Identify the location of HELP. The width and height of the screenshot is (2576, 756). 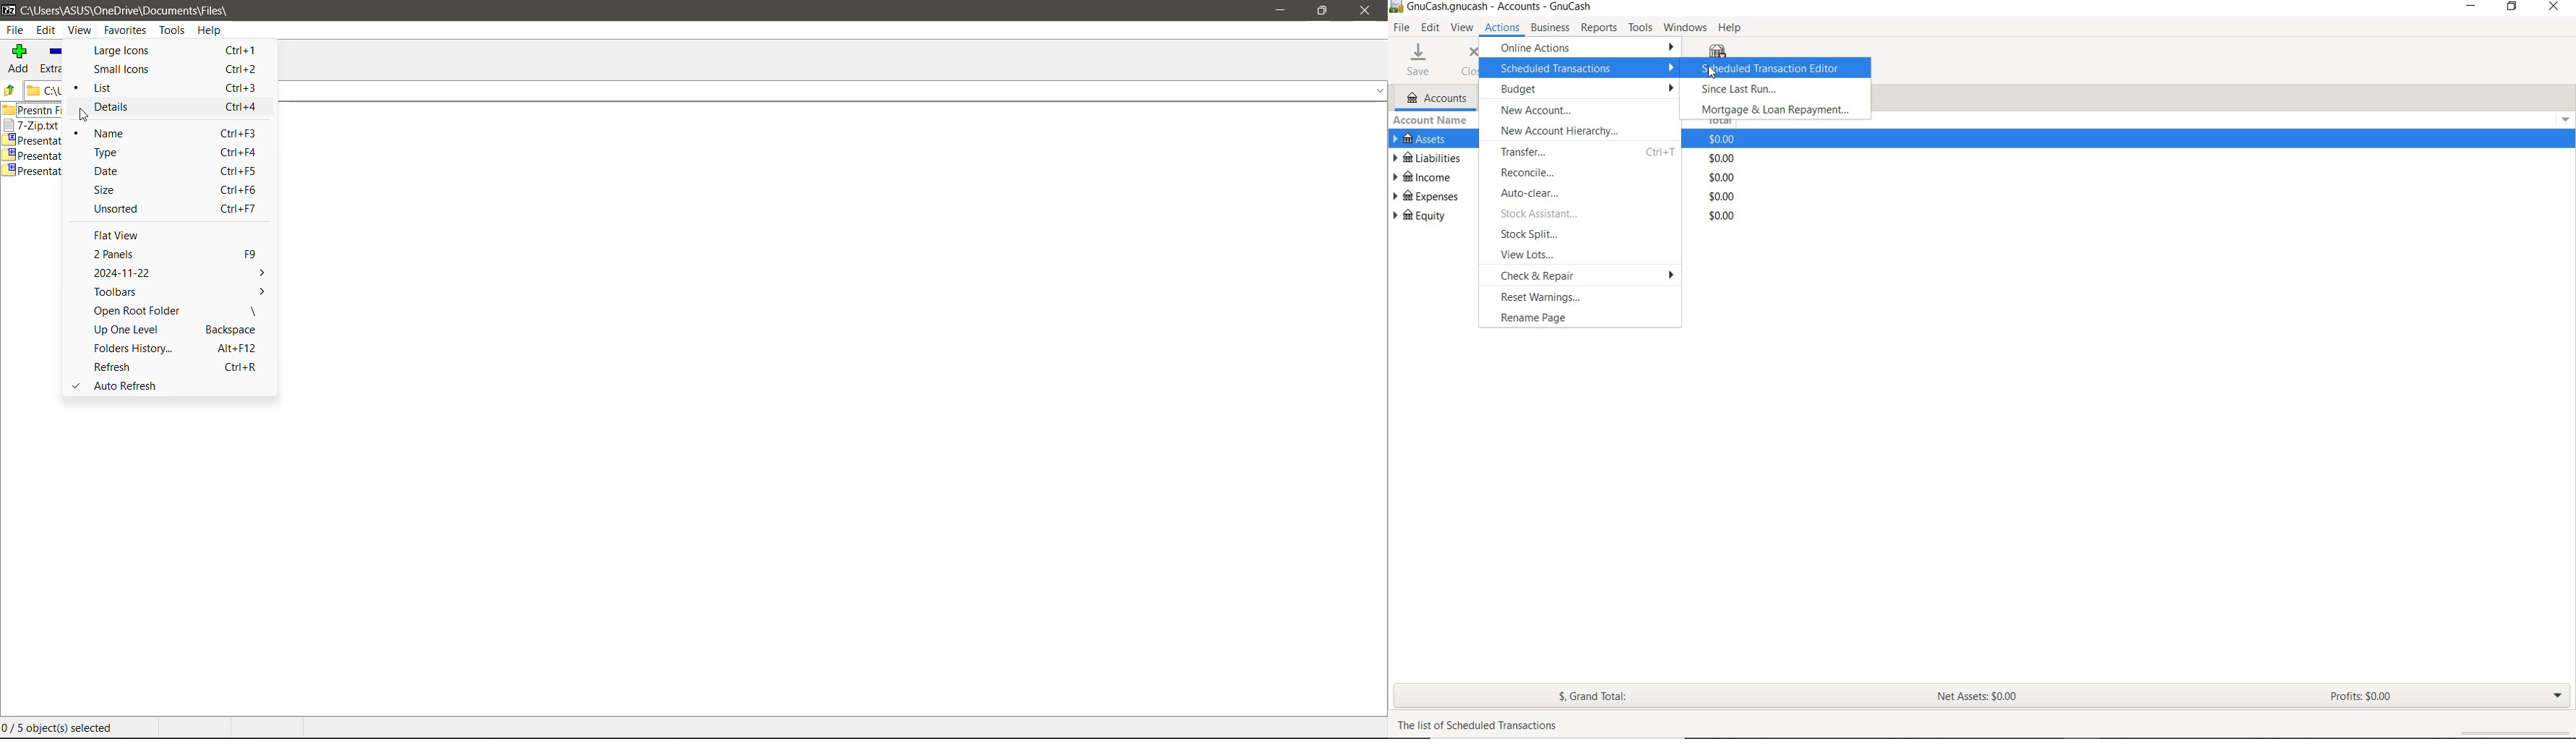
(1730, 27).